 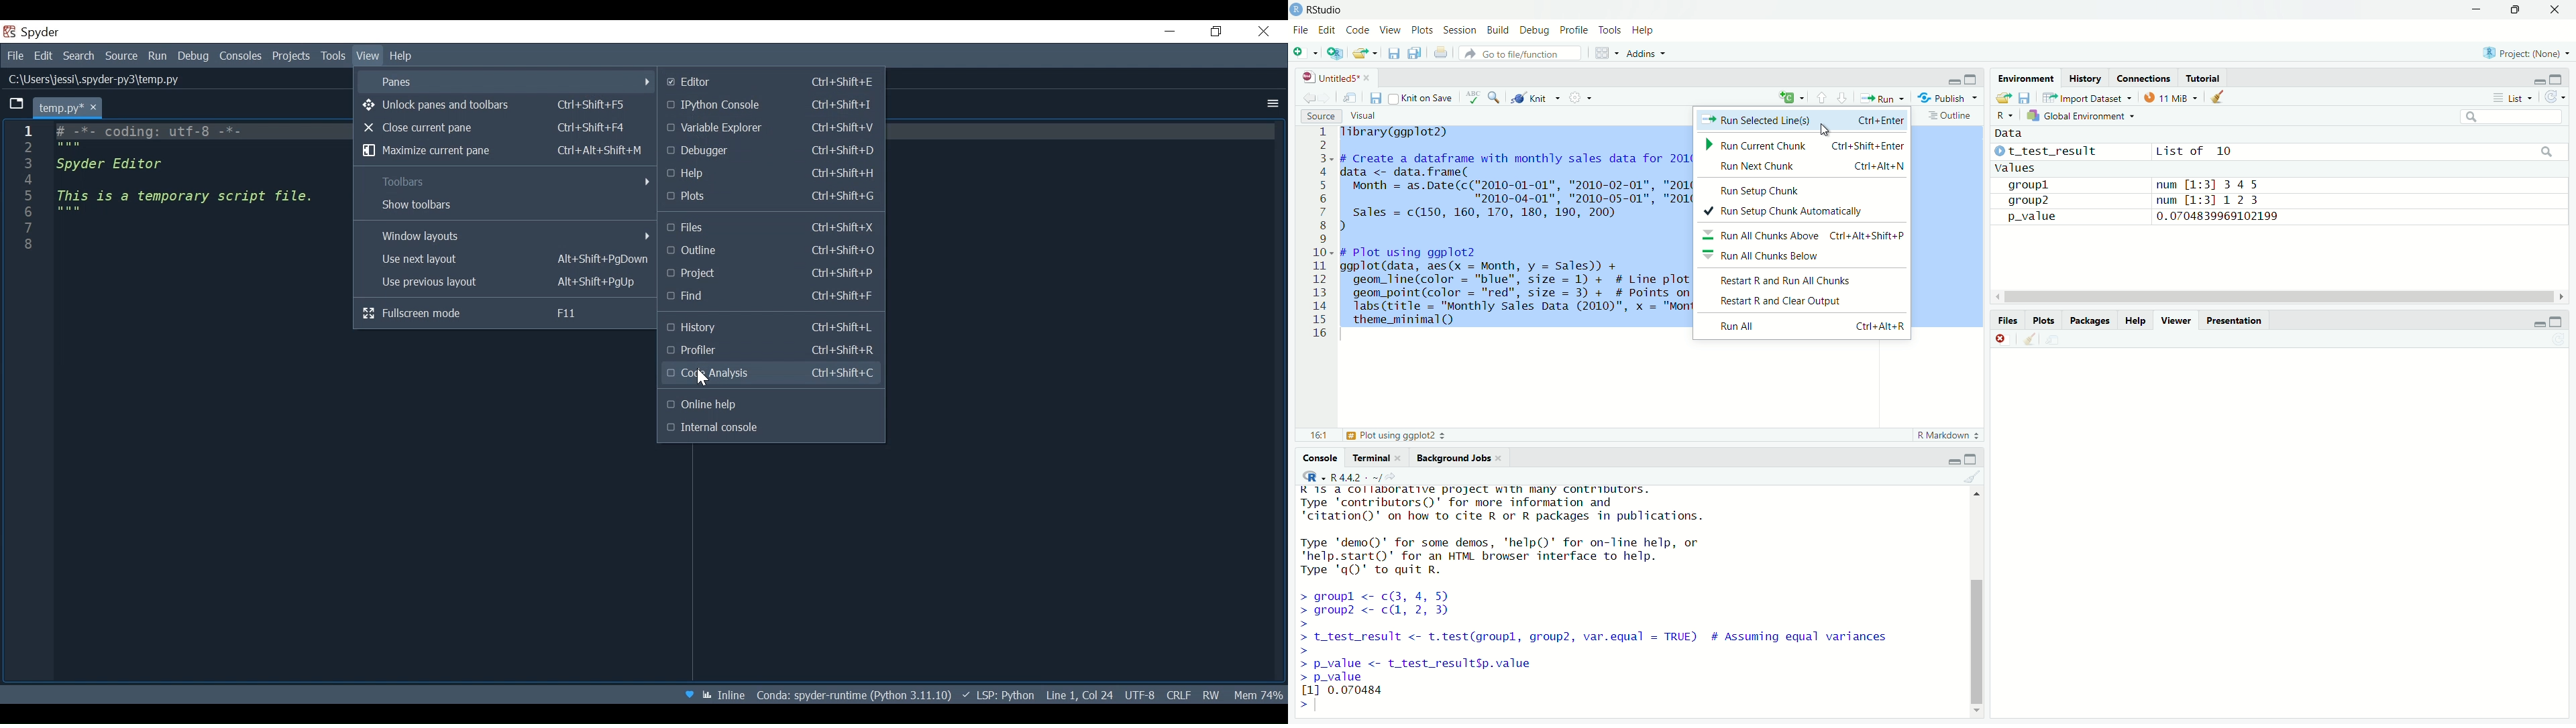 I want to click on maximise, so click(x=1971, y=459).